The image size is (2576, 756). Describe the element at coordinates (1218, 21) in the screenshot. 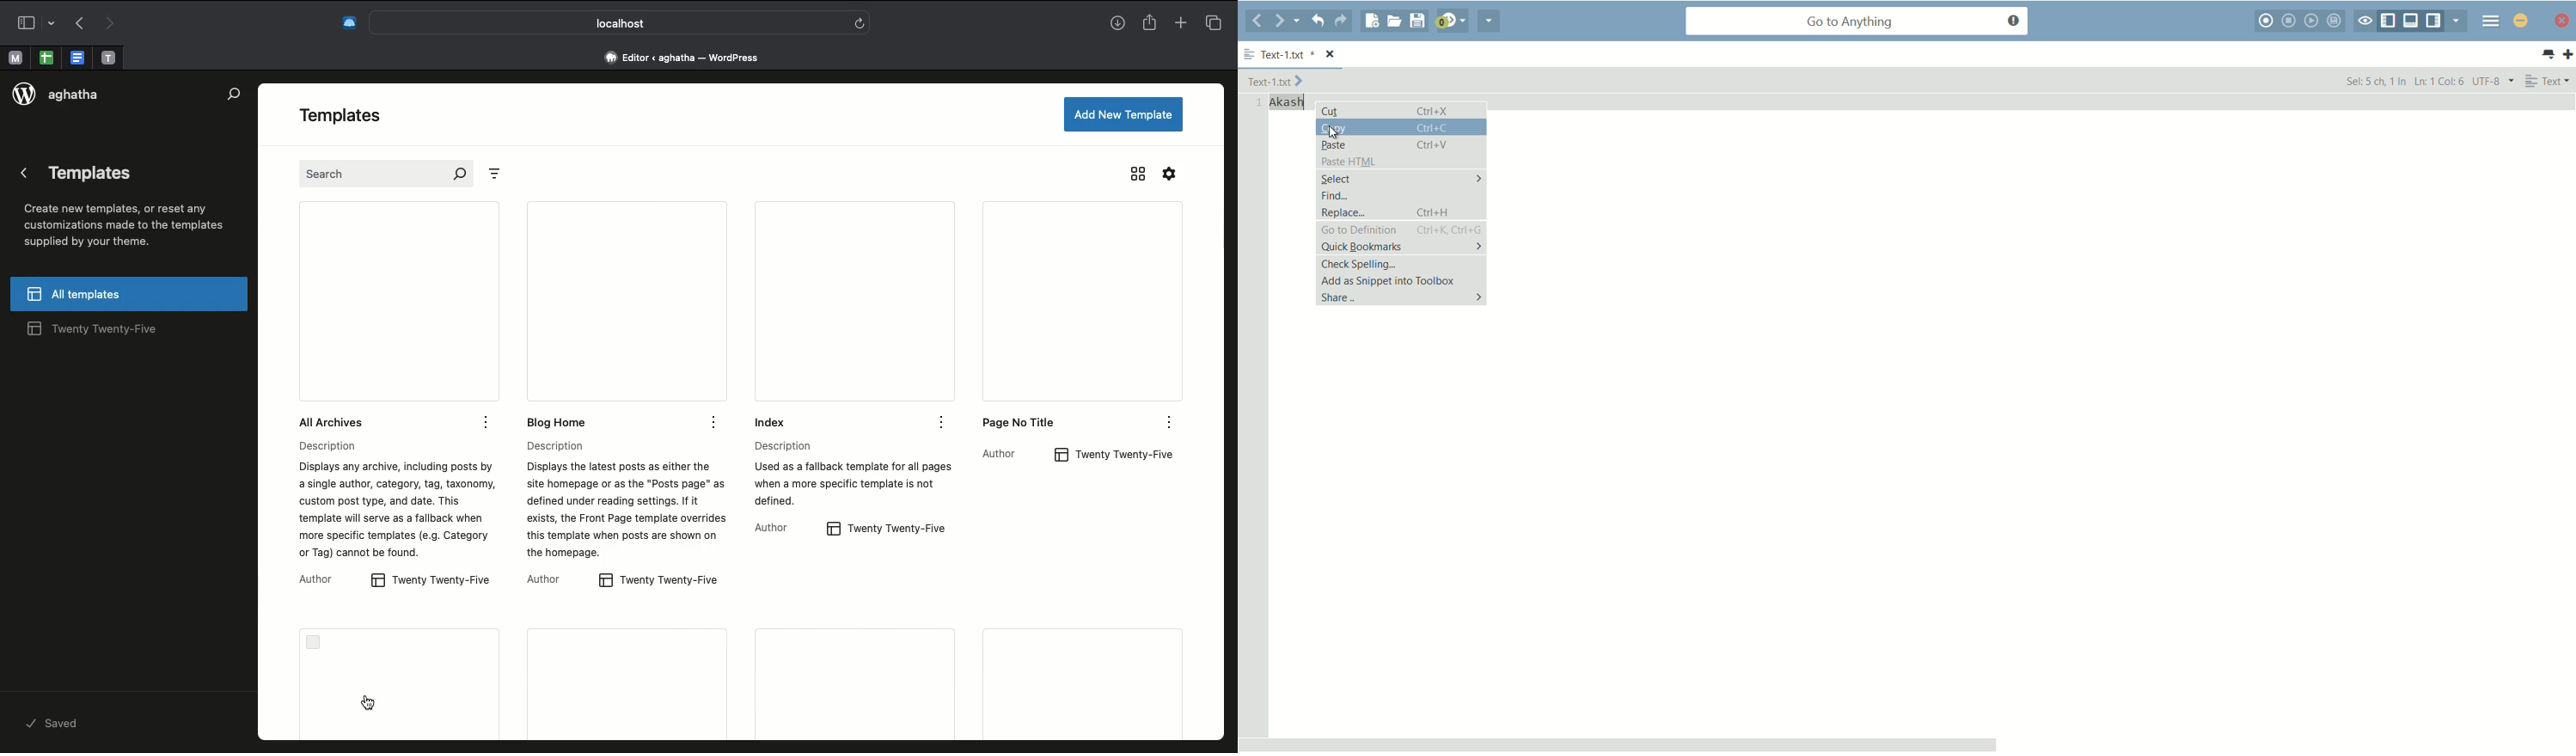

I see `Tabs` at that location.